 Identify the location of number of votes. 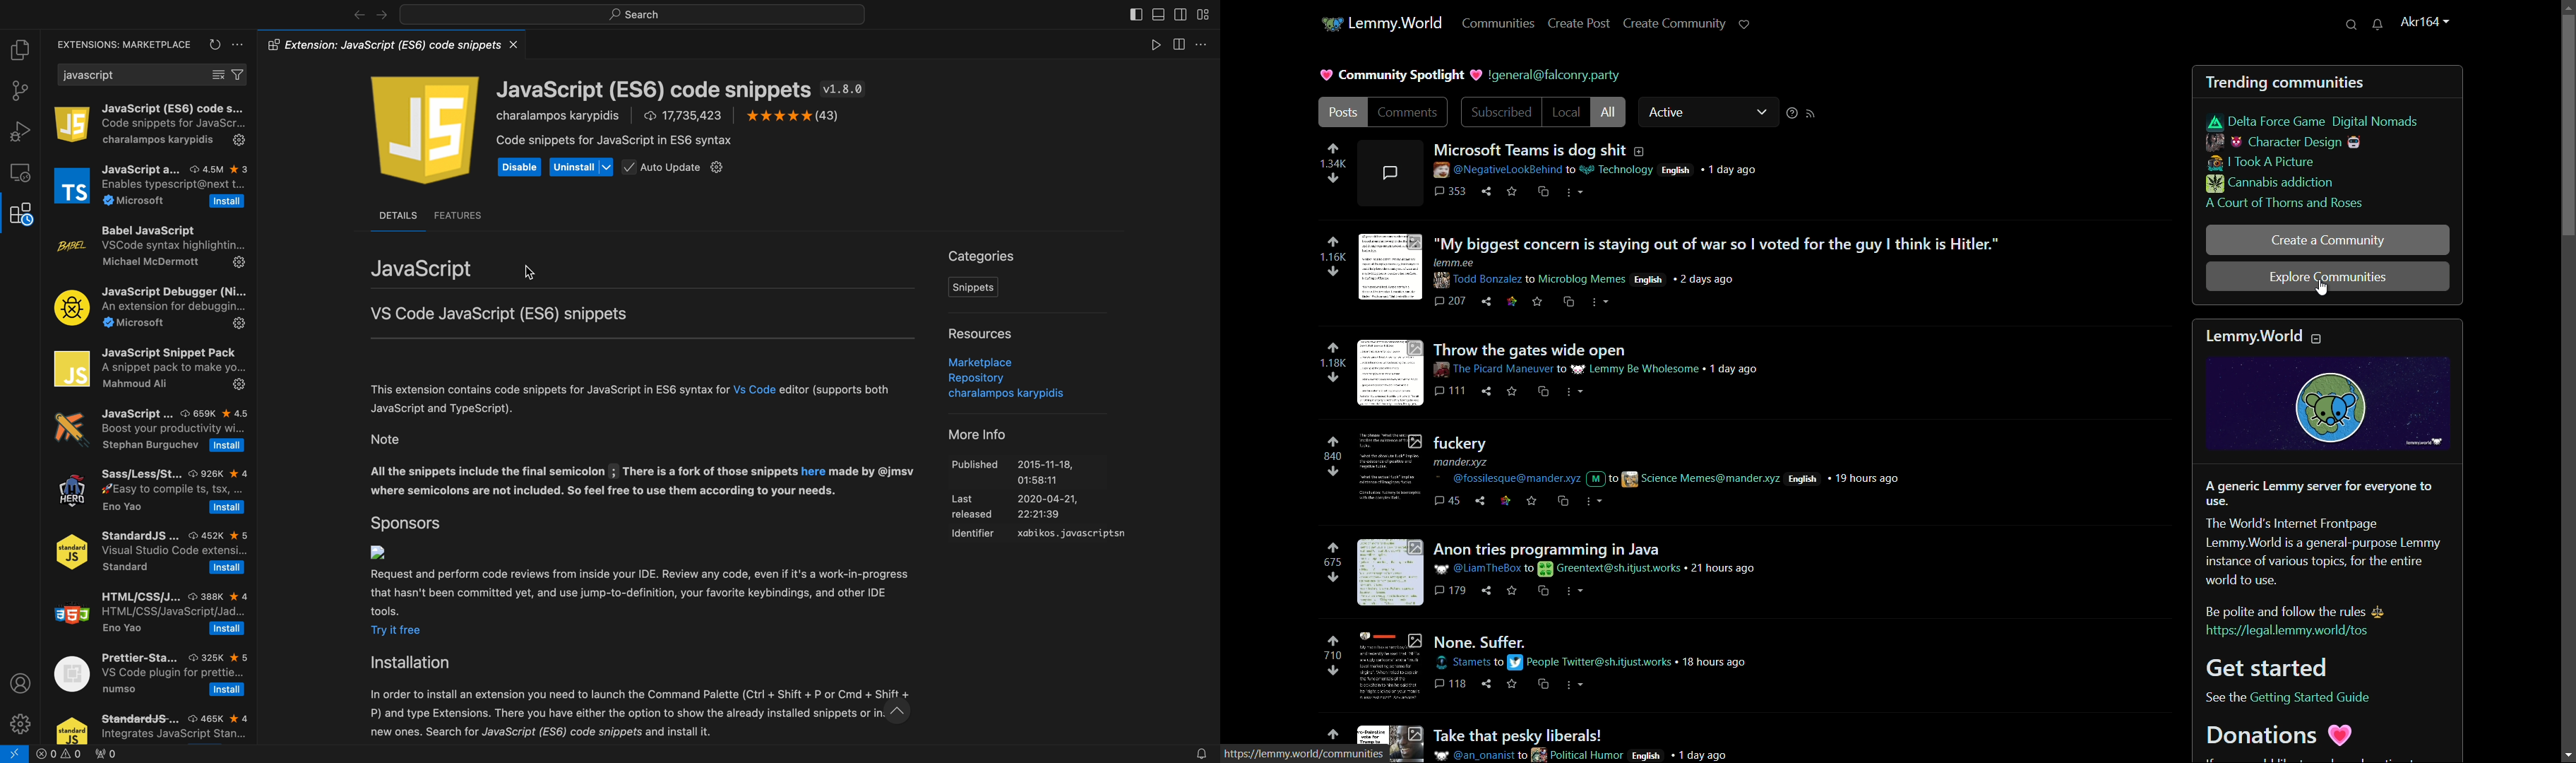
(1331, 256).